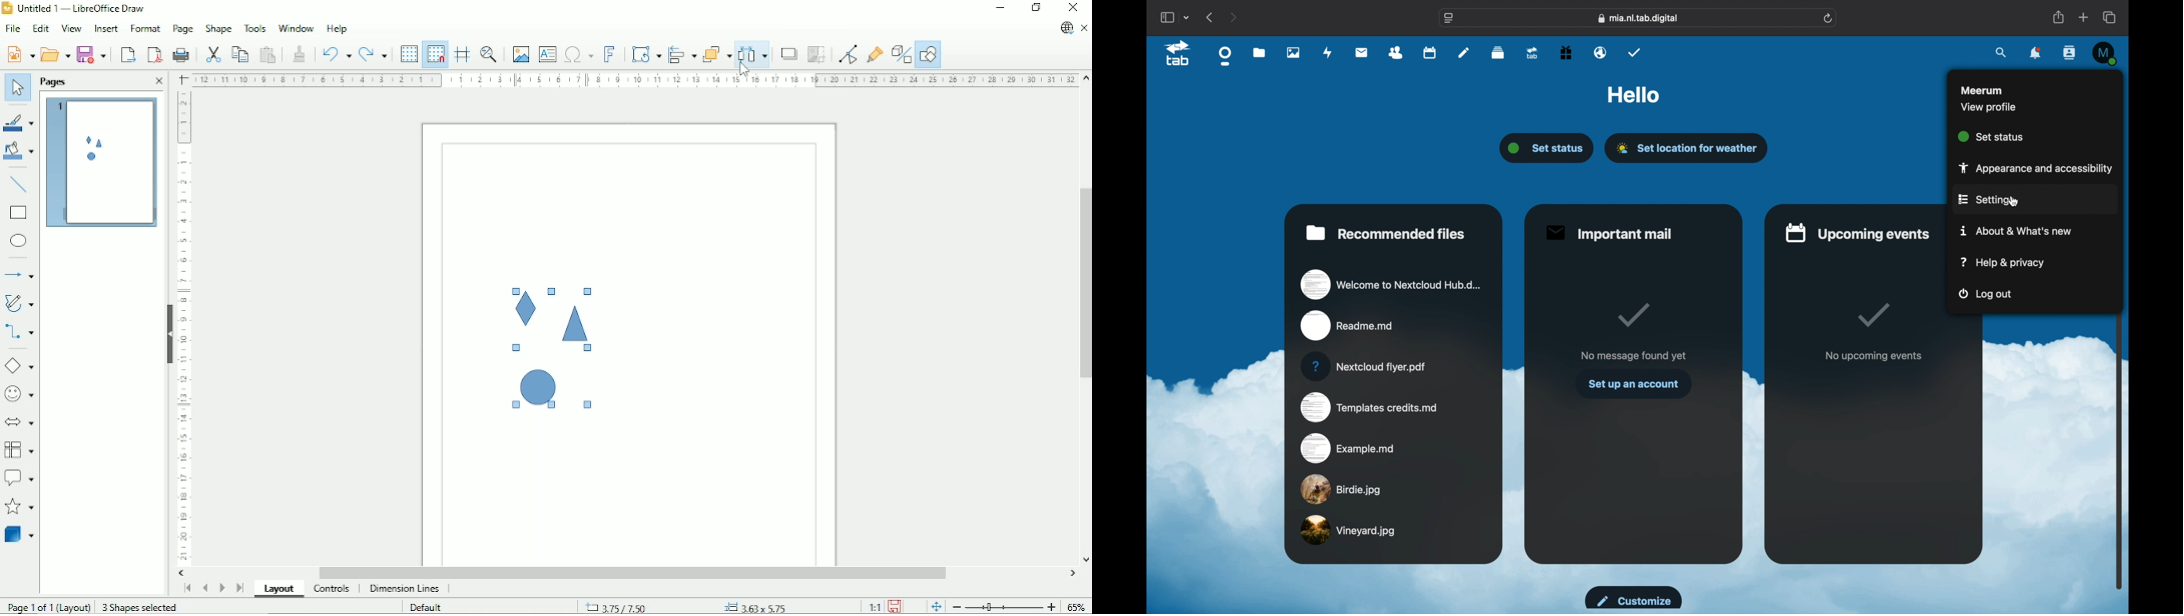  I want to click on Window, so click(294, 28).